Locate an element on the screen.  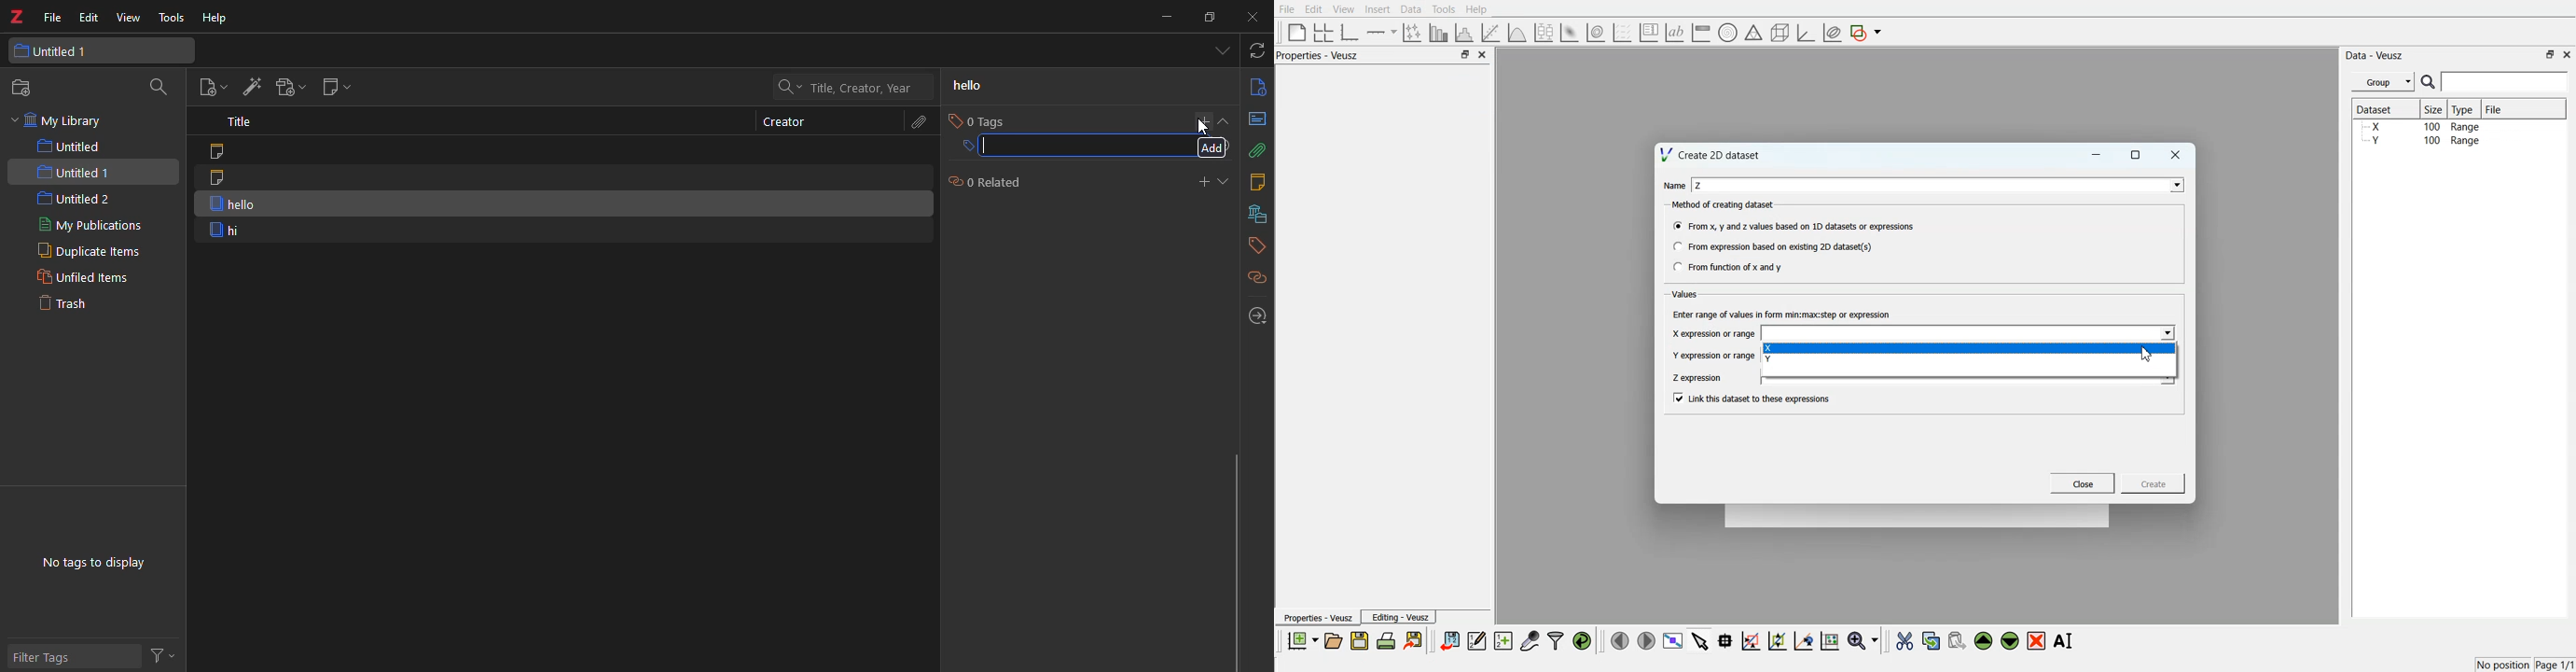
Click to reset graph axes is located at coordinates (1830, 639).